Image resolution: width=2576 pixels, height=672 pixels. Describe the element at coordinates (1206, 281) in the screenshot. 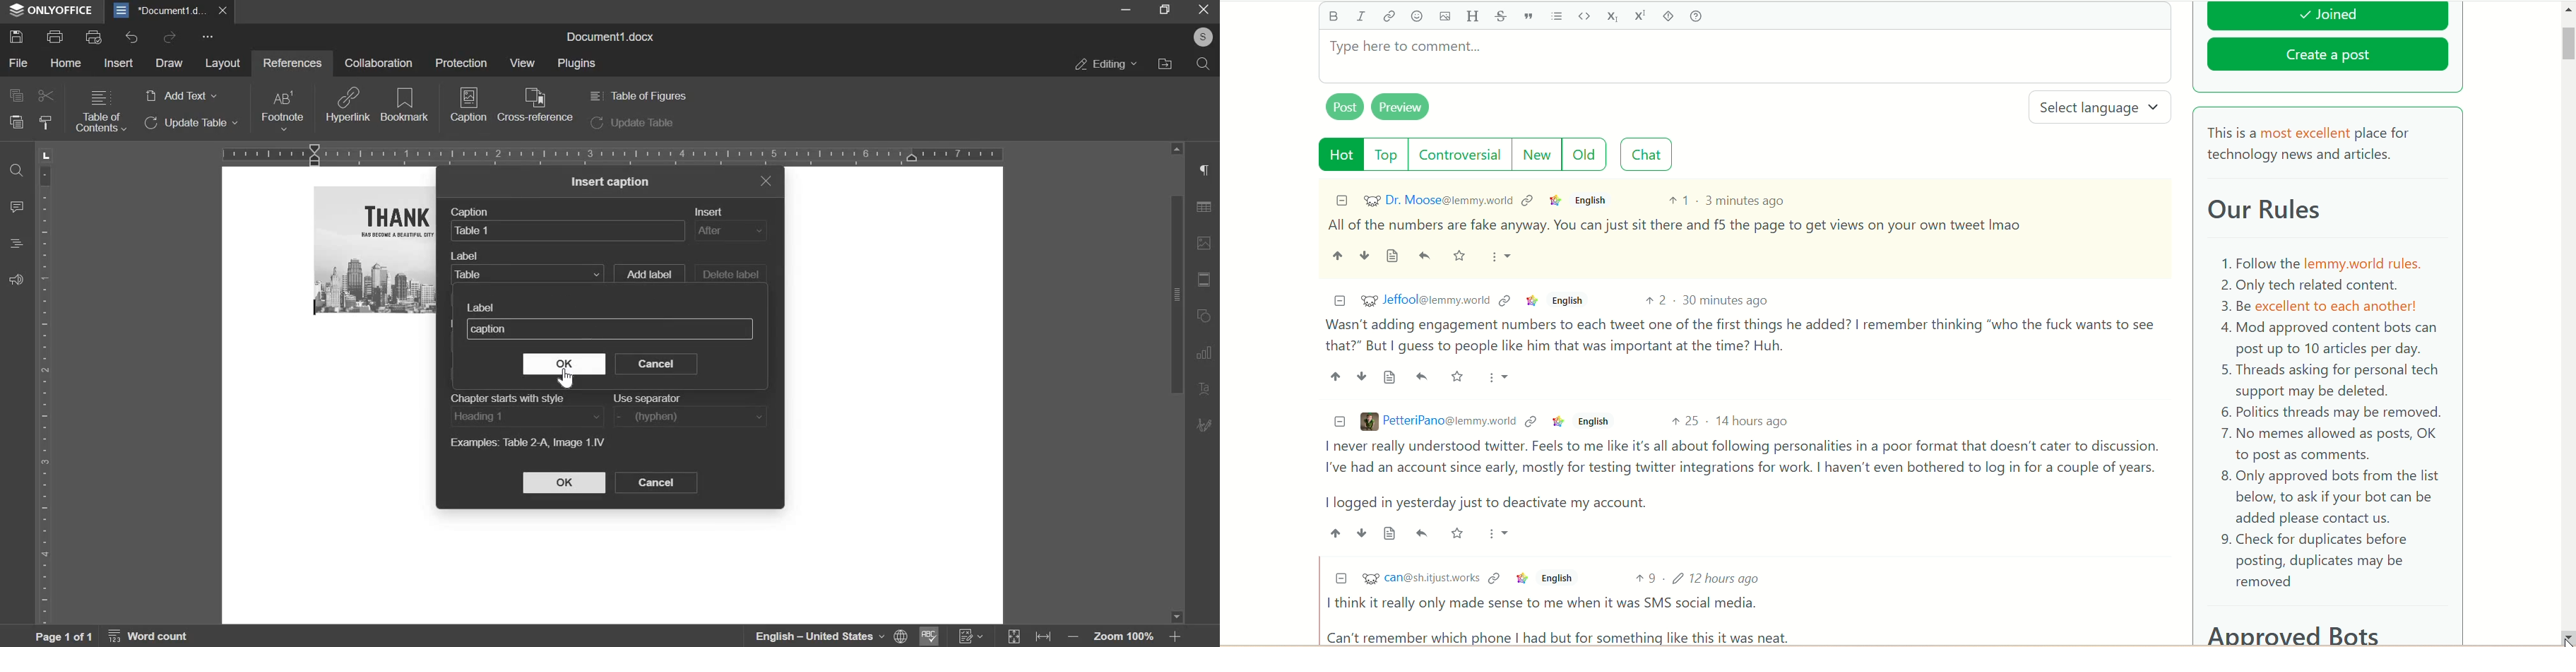

I see `fit` at that location.